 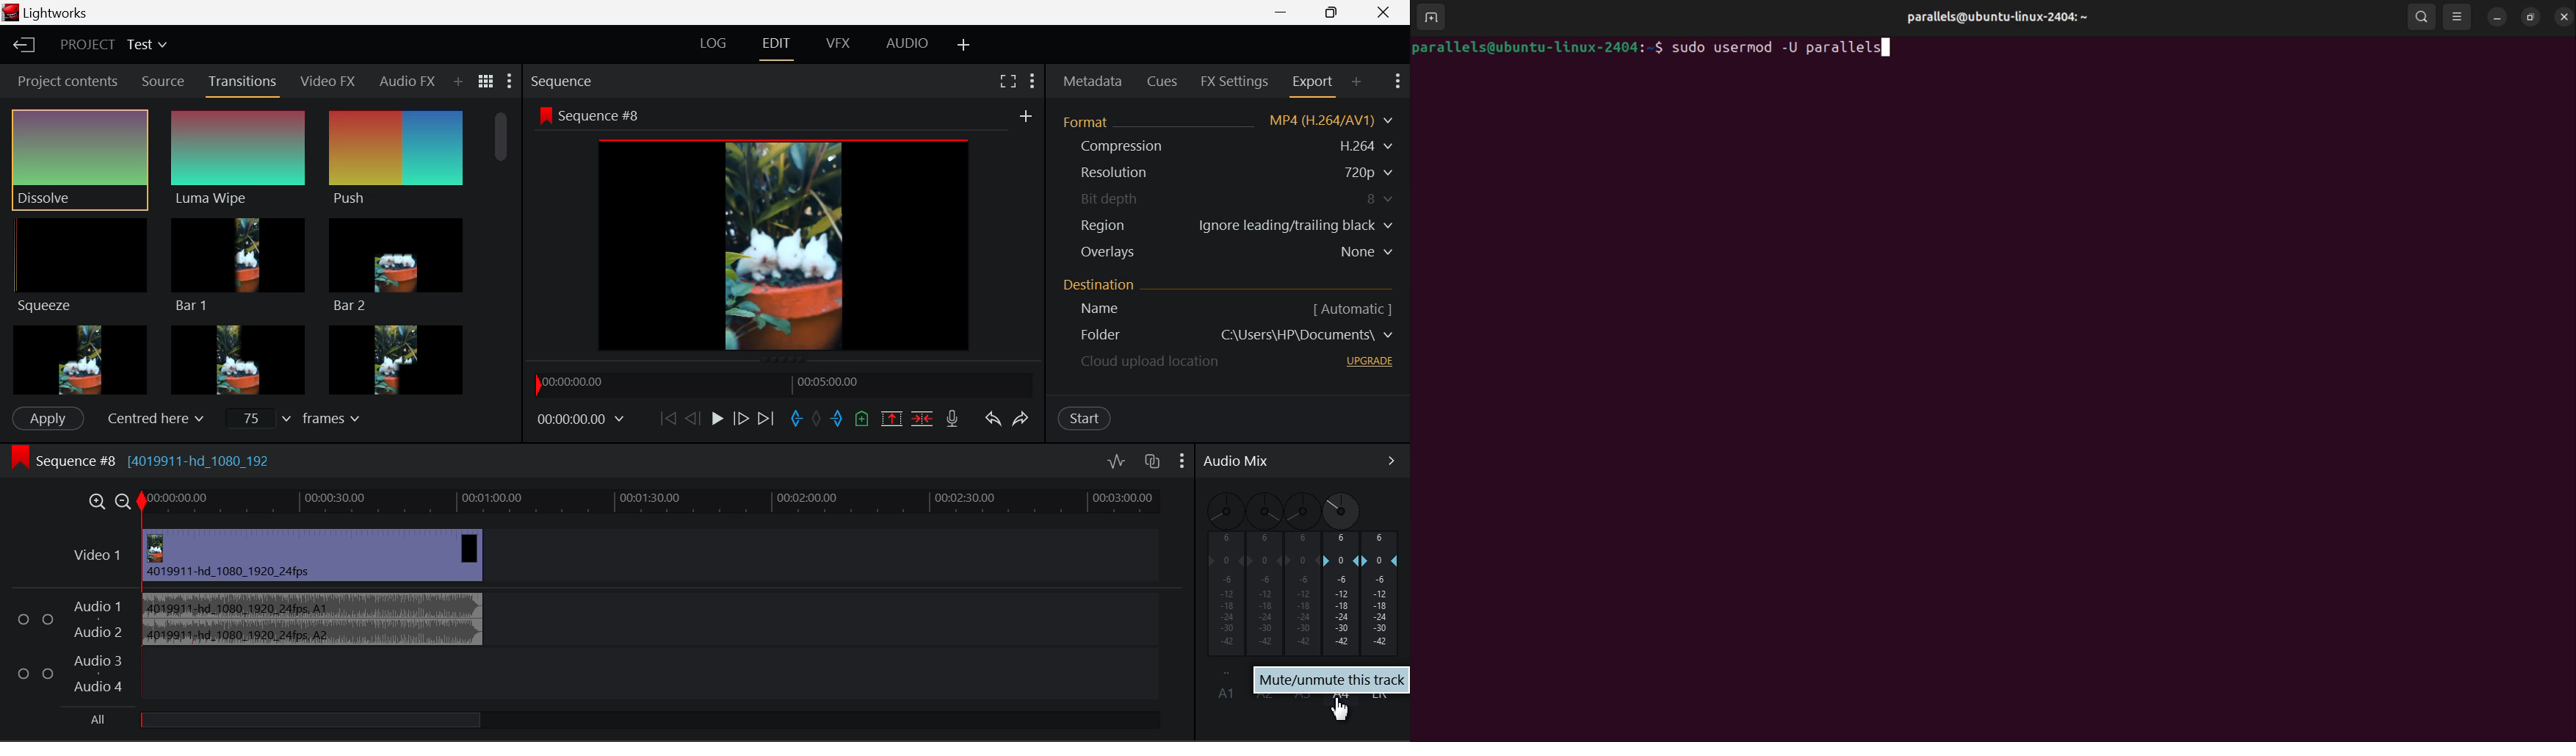 I want to click on A2 Disabled, so click(x=1265, y=575).